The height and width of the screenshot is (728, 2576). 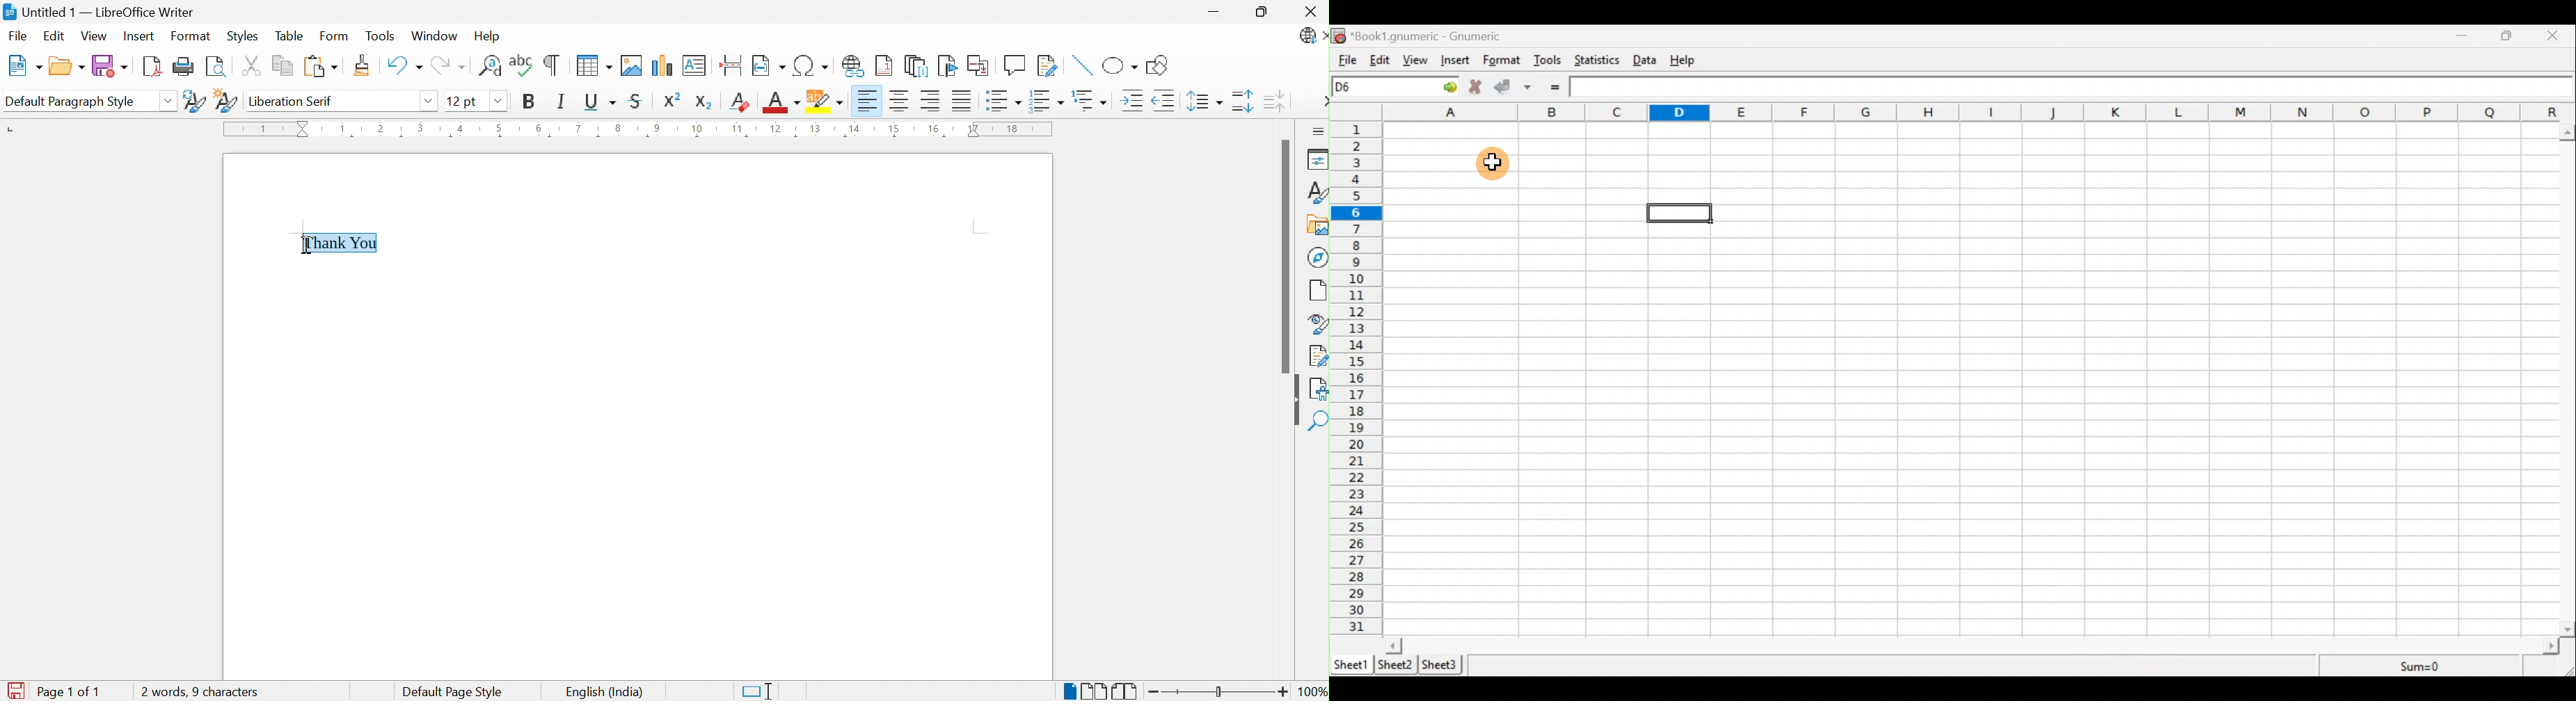 What do you see at coordinates (1204, 103) in the screenshot?
I see `Set Line Spacing` at bounding box center [1204, 103].